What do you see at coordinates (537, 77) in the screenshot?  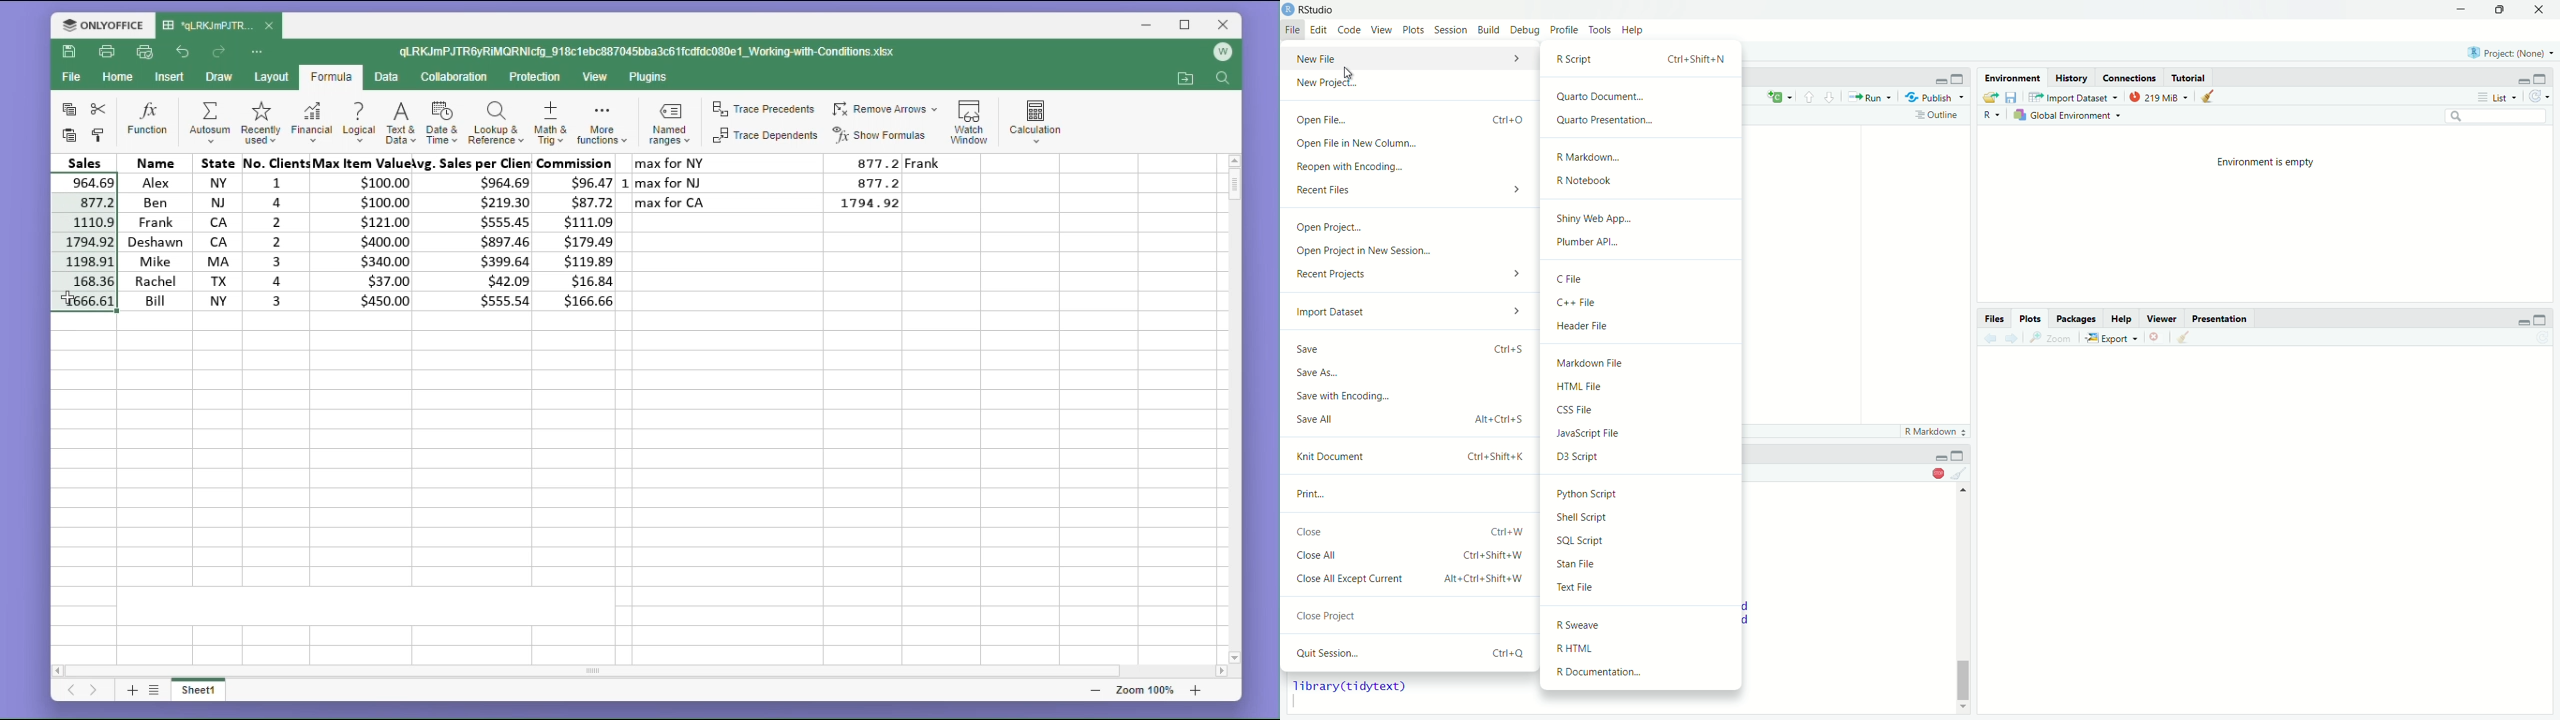 I see `protection` at bounding box center [537, 77].